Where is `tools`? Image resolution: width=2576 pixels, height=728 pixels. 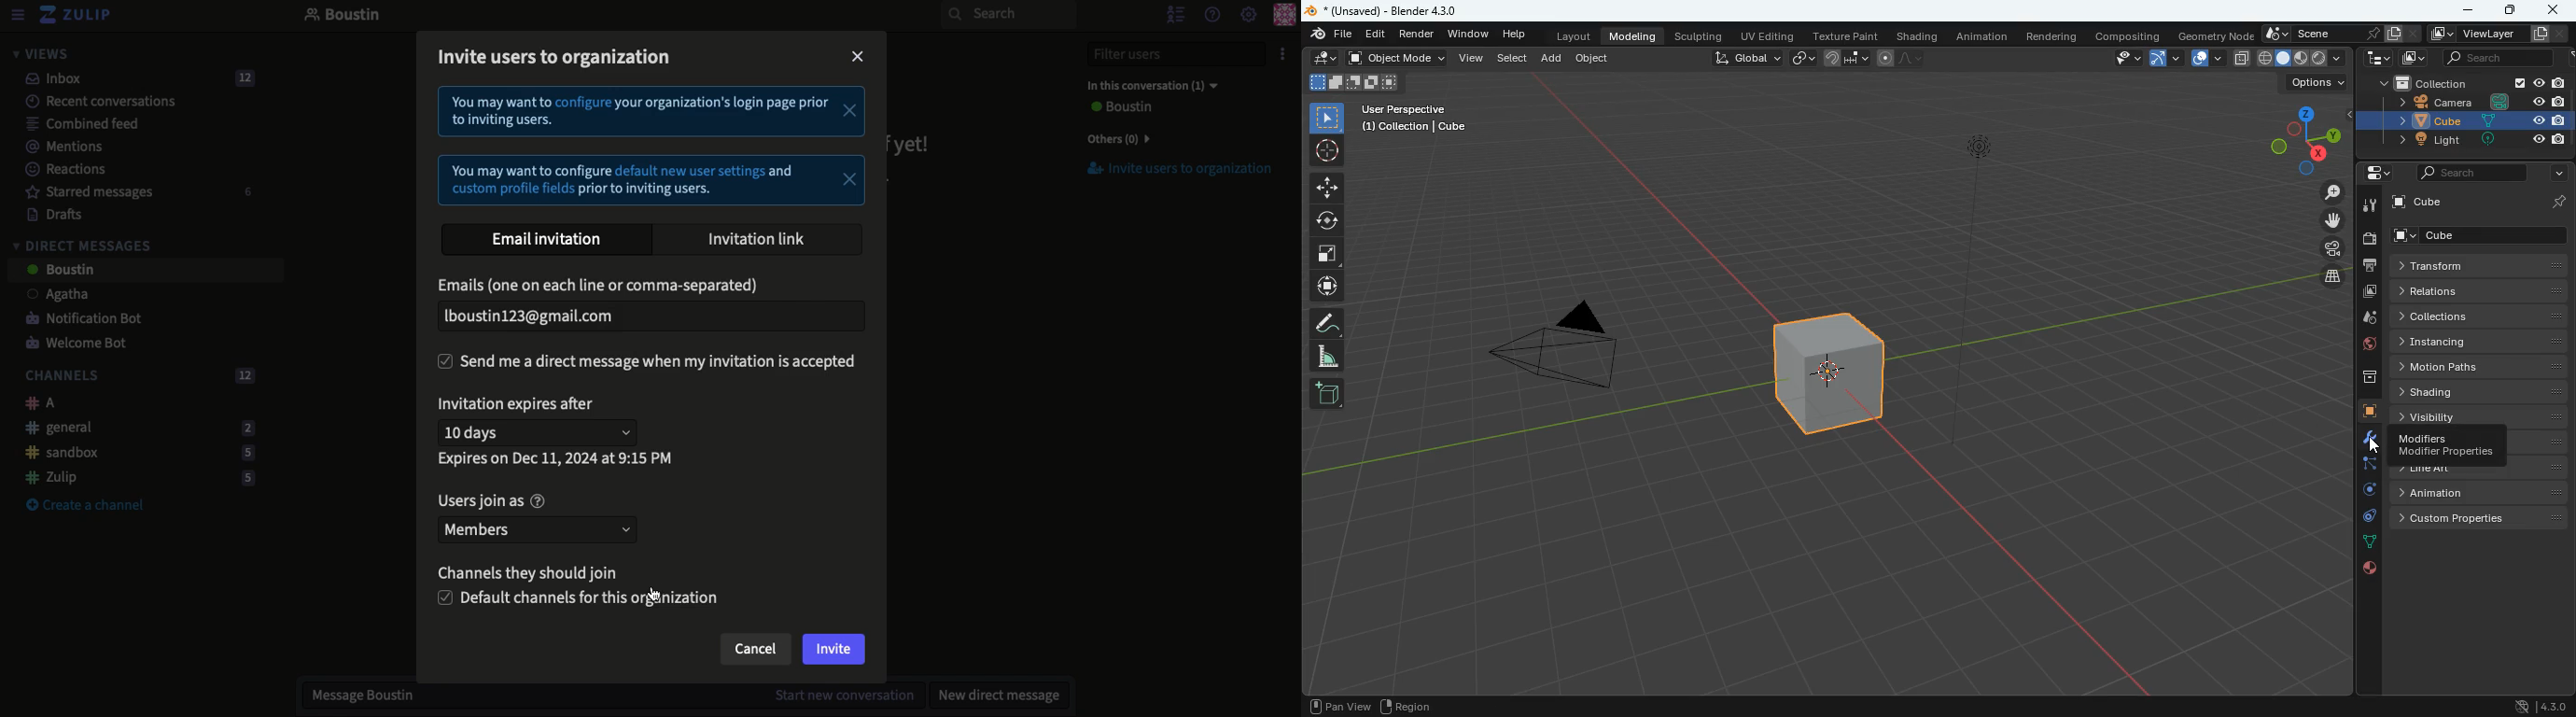 tools is located at coordinates (2369, 204).